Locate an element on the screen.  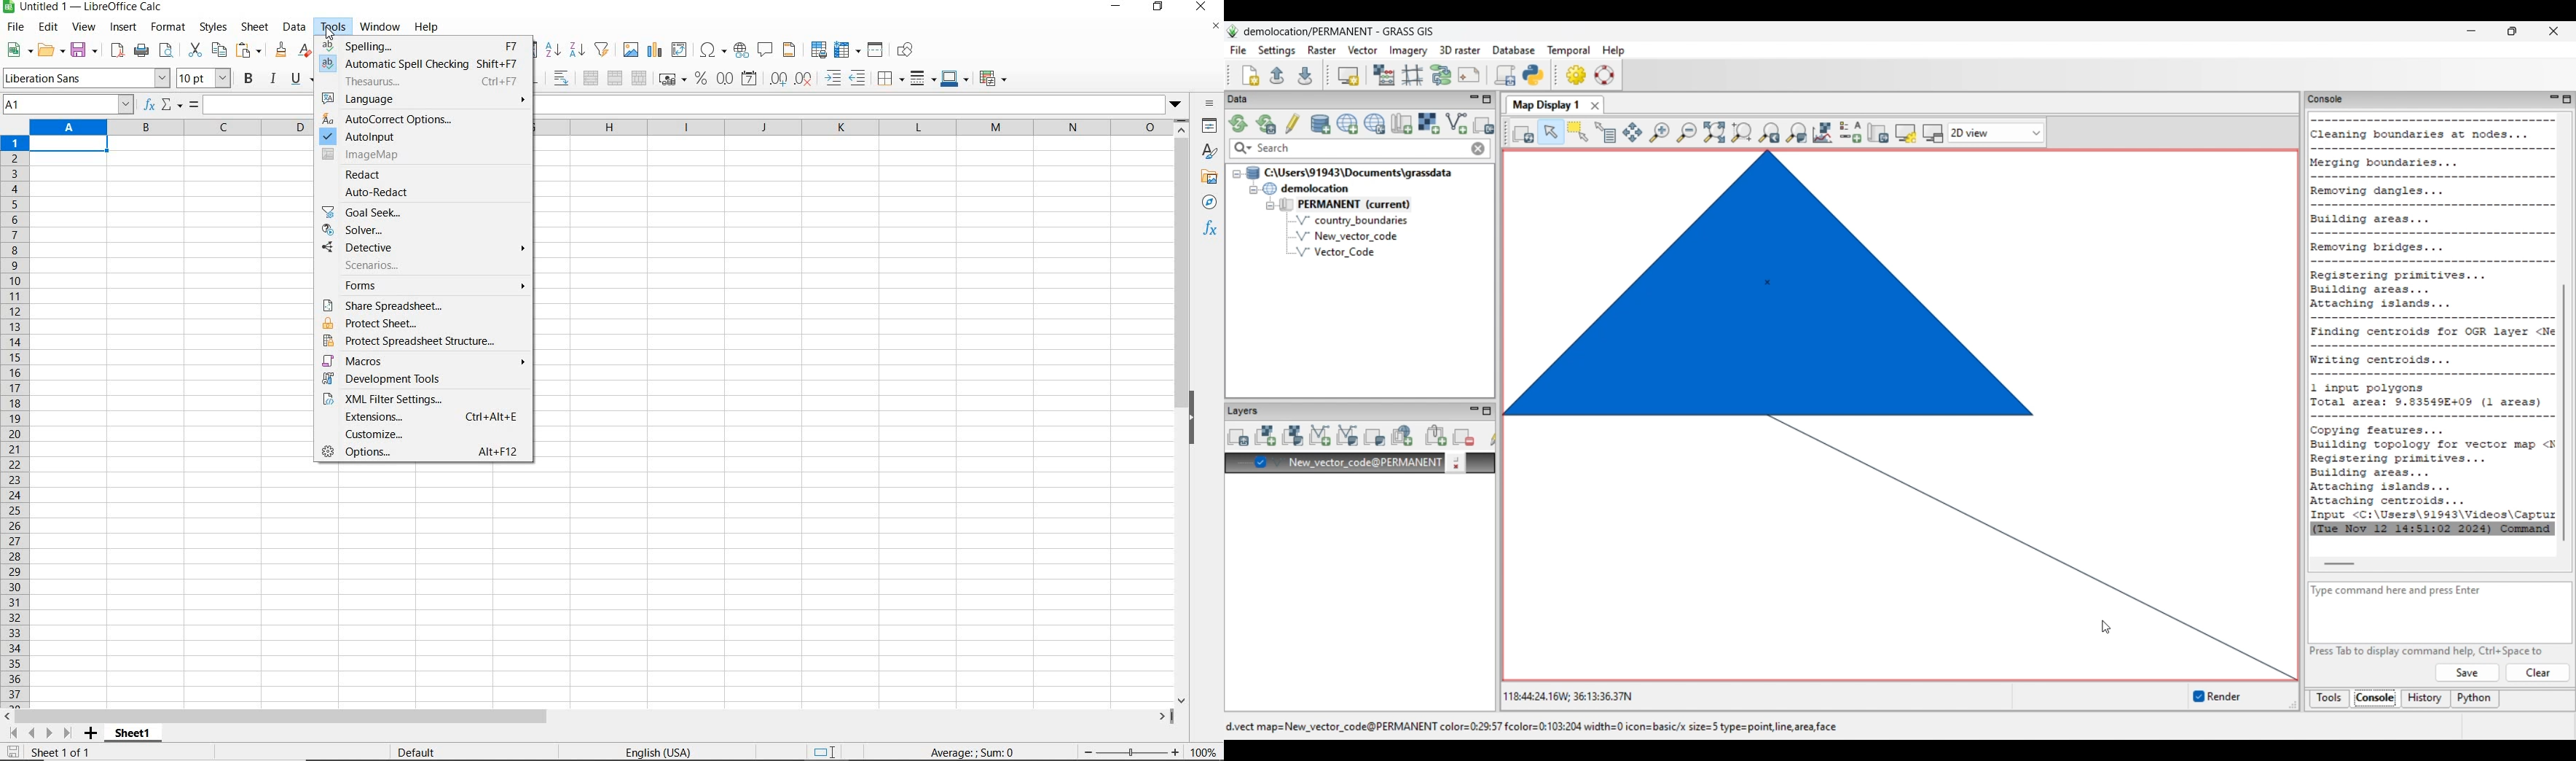
edit is located at coordinates (48, 27).